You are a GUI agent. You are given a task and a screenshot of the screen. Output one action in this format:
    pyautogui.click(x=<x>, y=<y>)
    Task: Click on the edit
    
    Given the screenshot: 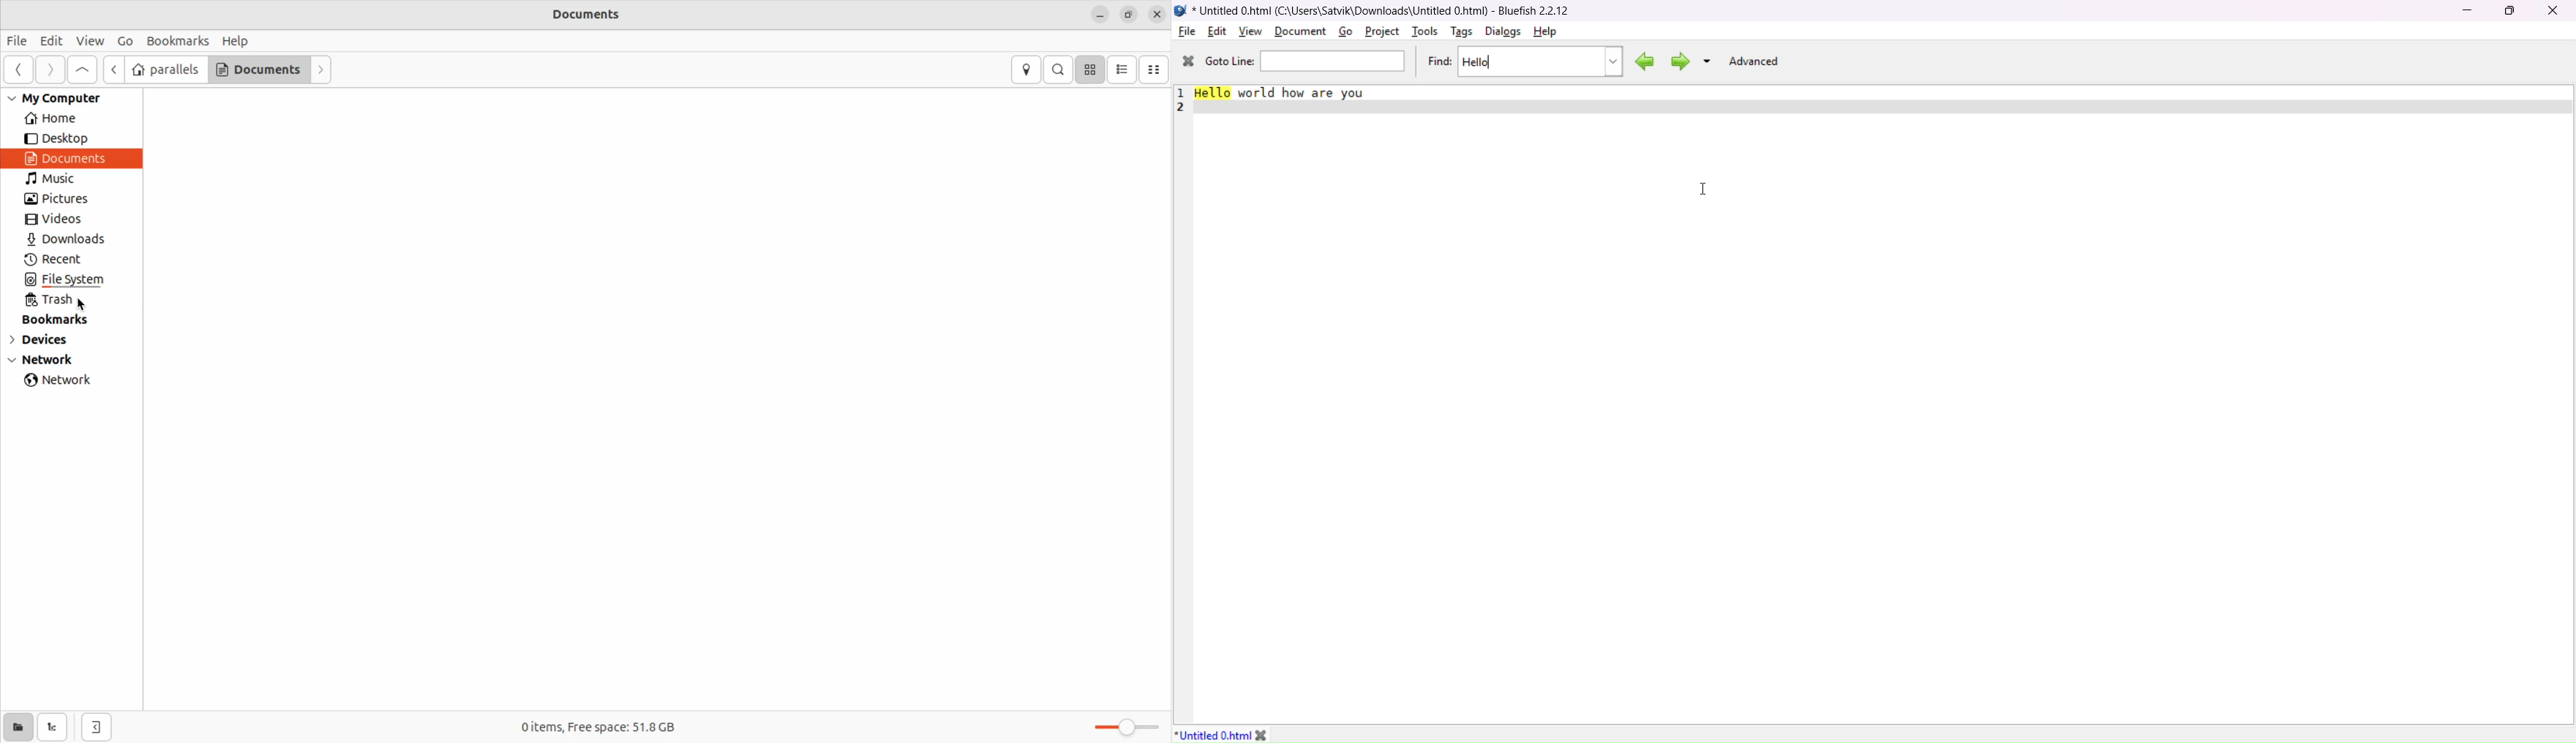 What is the action you would take?
    pyautogui.click(x=1217, y=31)
    